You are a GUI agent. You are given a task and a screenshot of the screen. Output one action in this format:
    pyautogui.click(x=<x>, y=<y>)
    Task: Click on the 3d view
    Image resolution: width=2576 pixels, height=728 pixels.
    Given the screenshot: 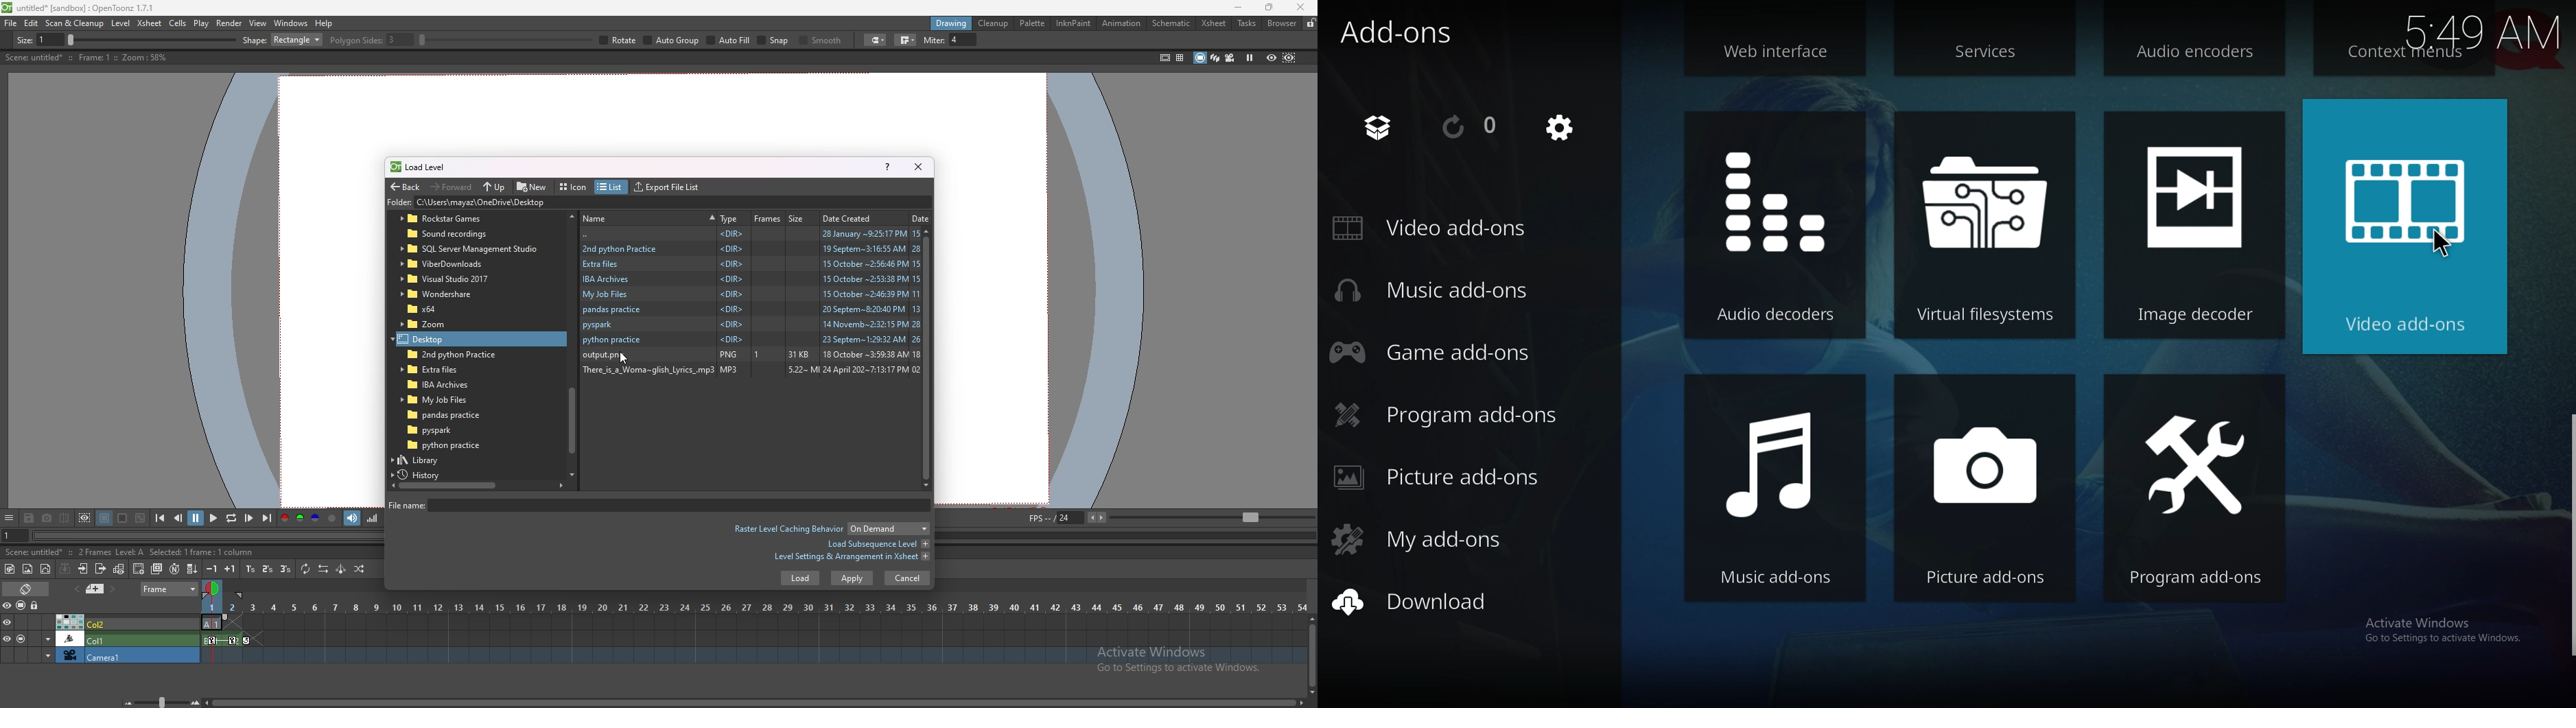 What is the action you would take?
    pyautogui.click(x=1216, y=57)
    